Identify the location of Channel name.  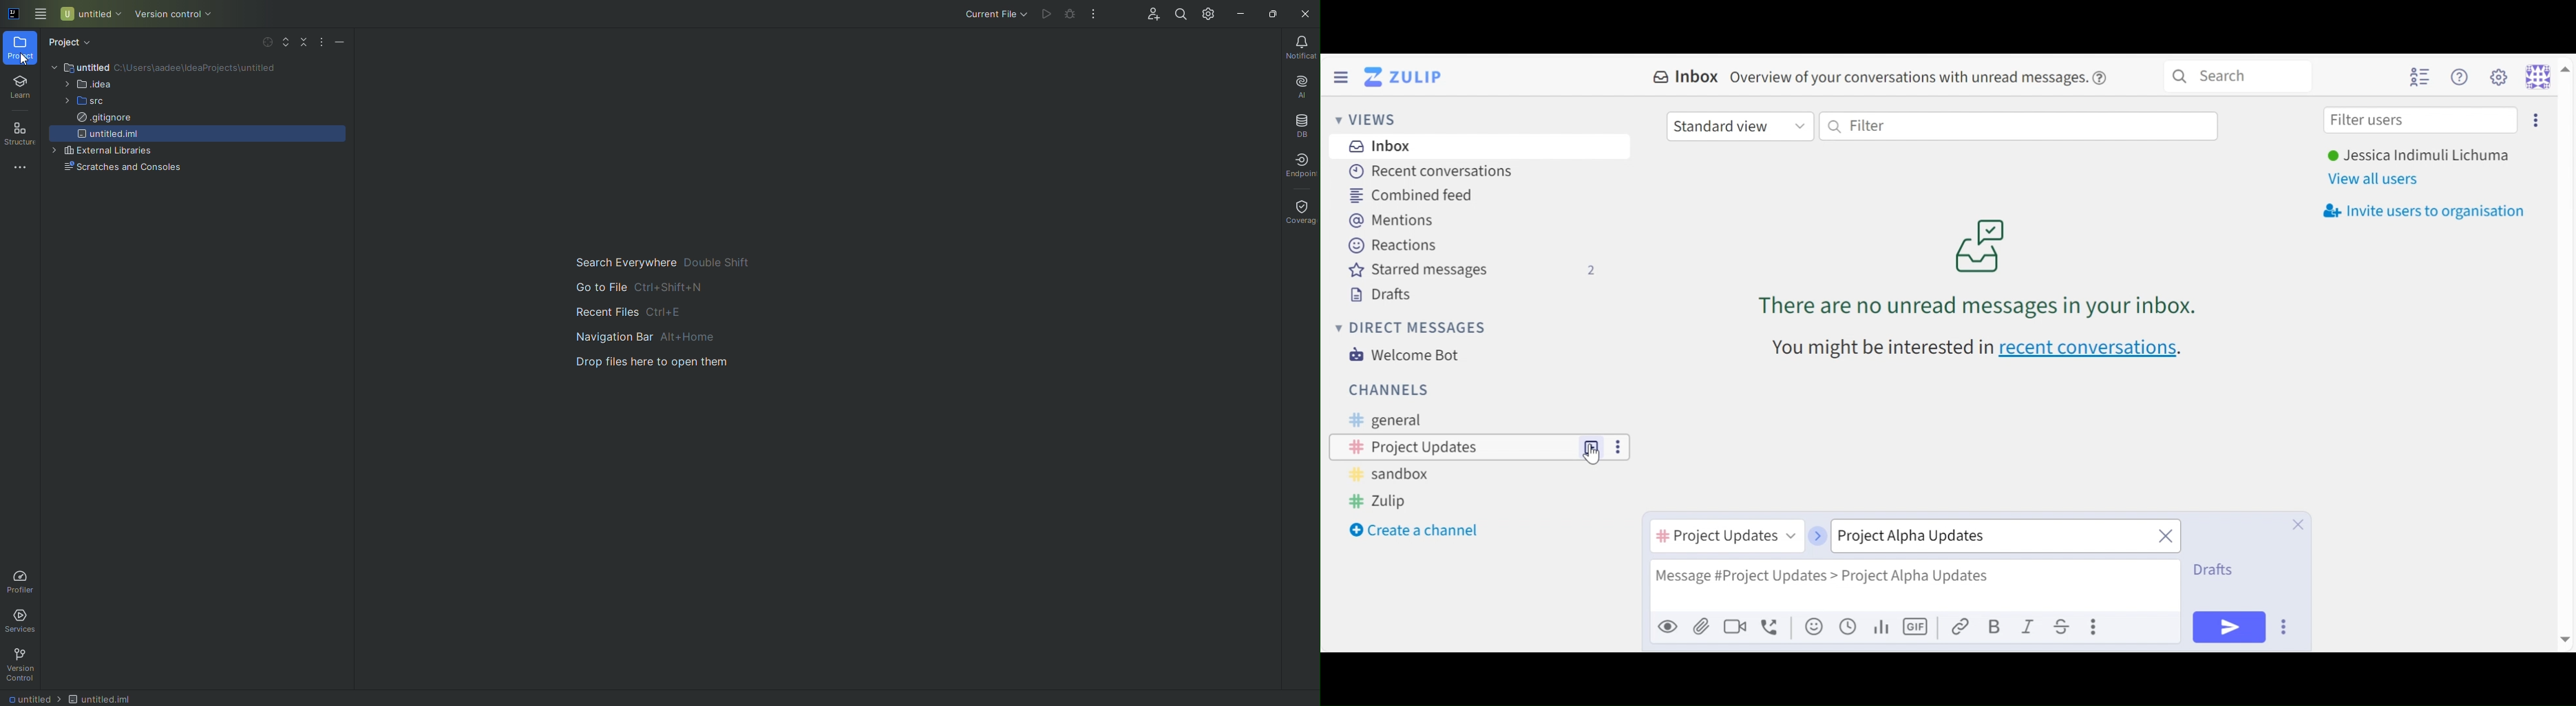
(1726, 538).